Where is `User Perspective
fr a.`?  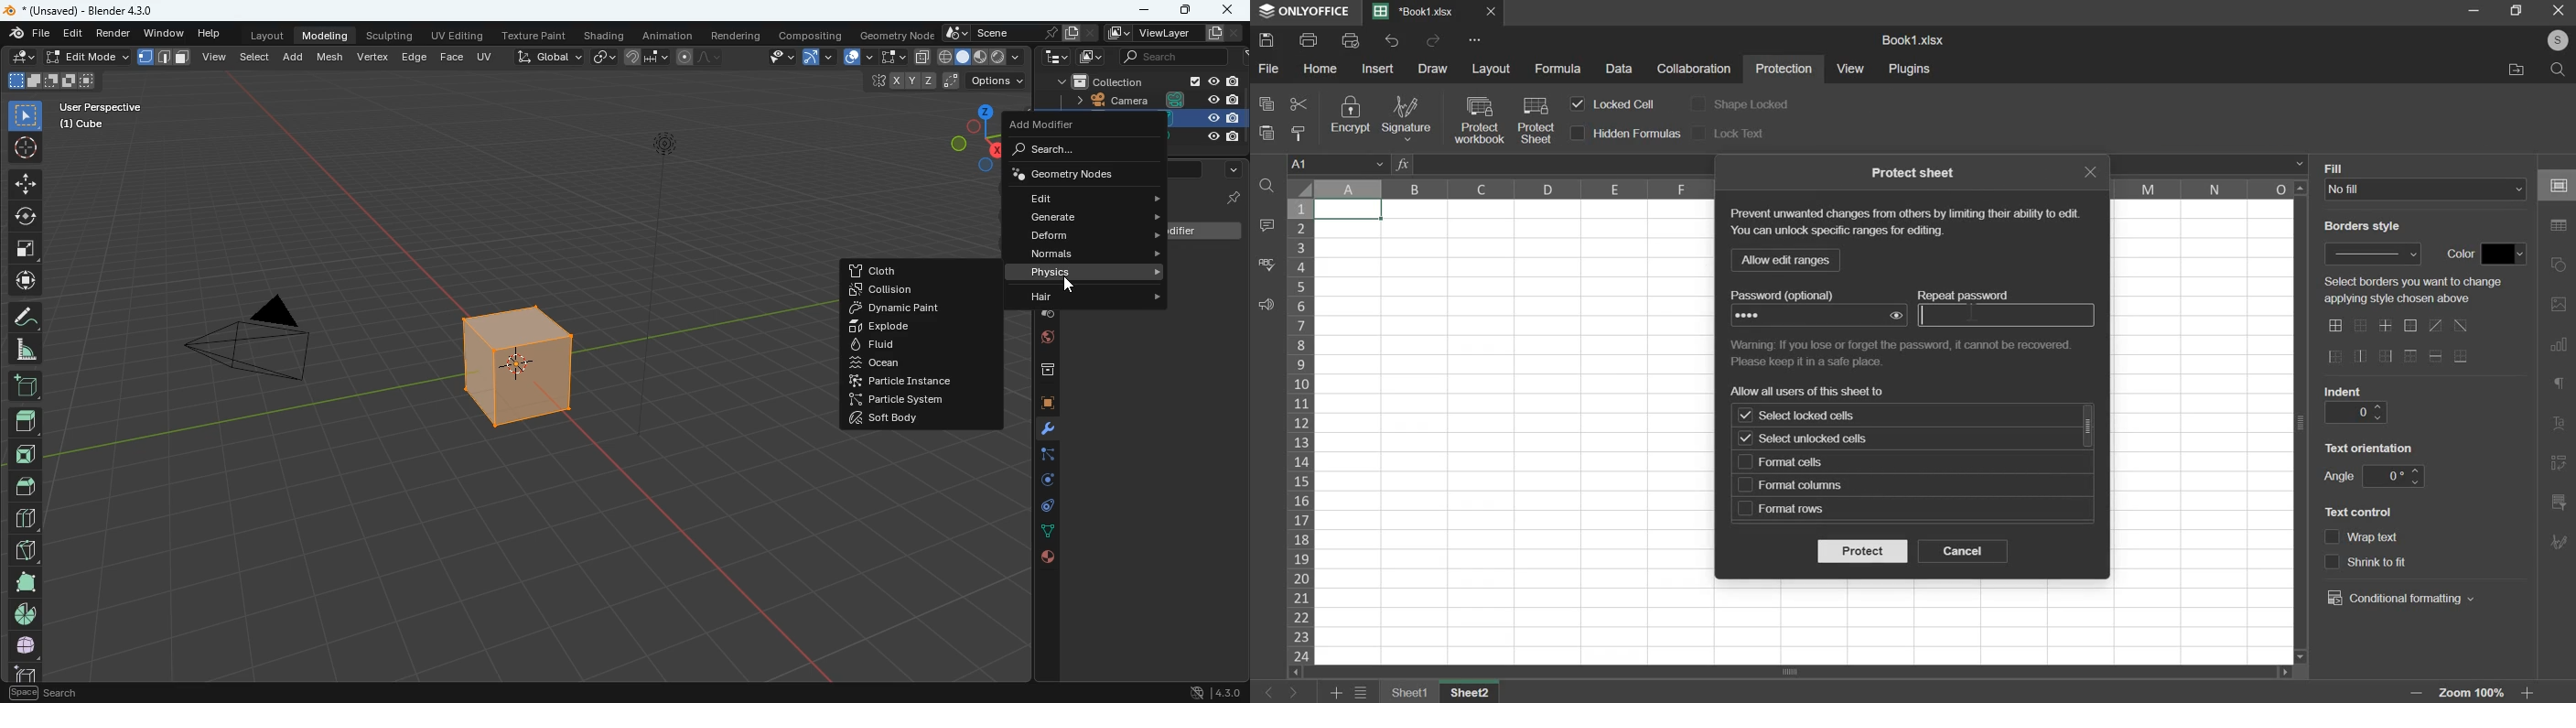 User Perspective
fr a. is located at coordinates (101, 114).